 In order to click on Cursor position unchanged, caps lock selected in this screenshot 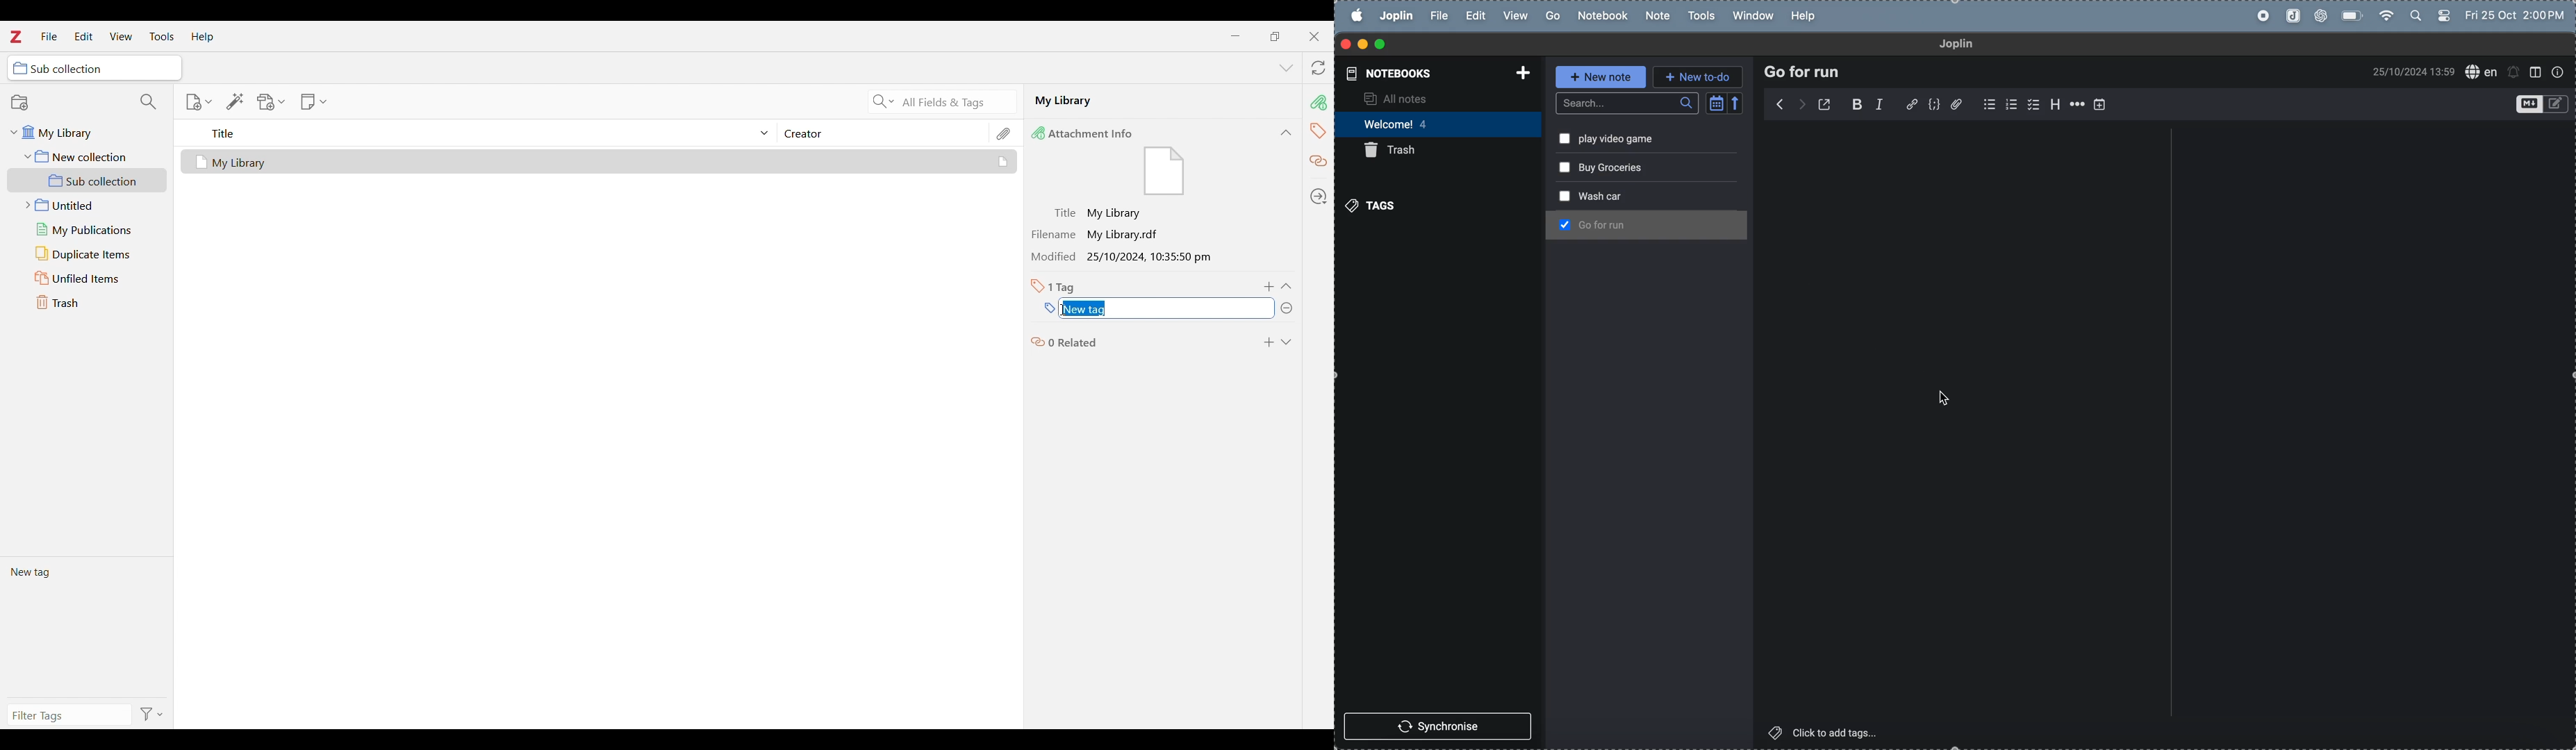, I will do `click(1063, 310)`.